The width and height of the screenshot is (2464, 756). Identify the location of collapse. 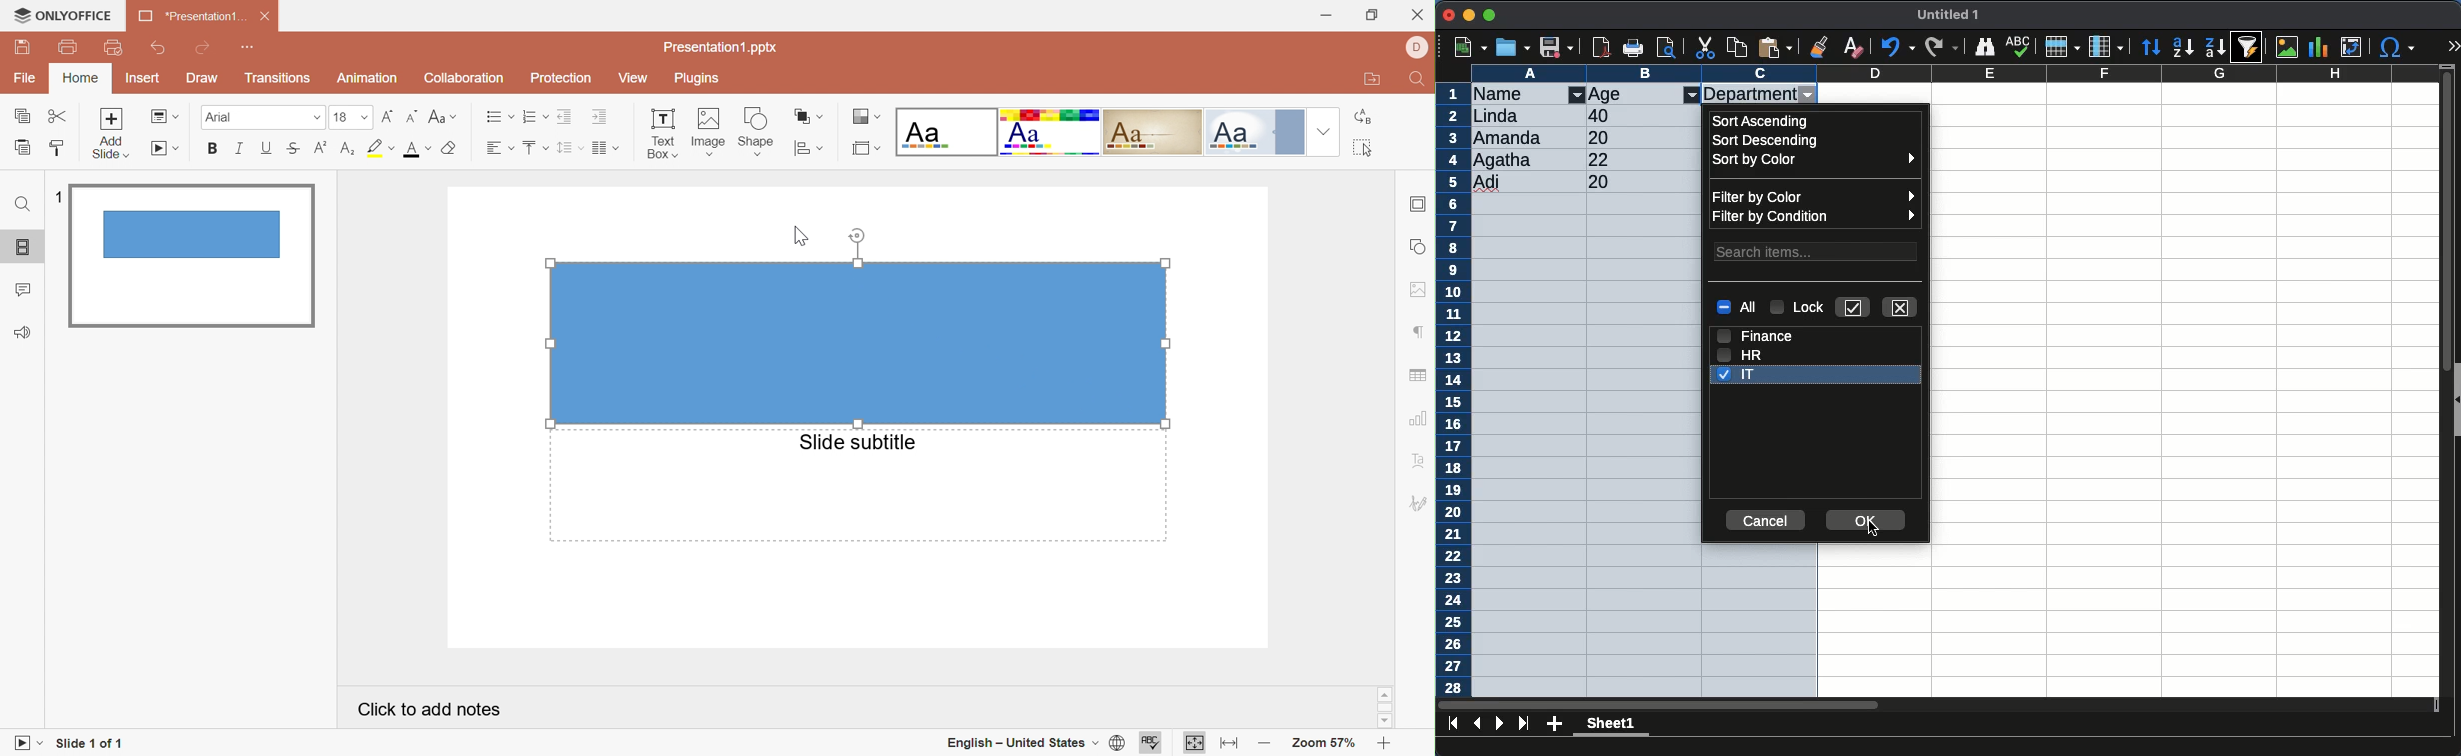
(2455, 399).